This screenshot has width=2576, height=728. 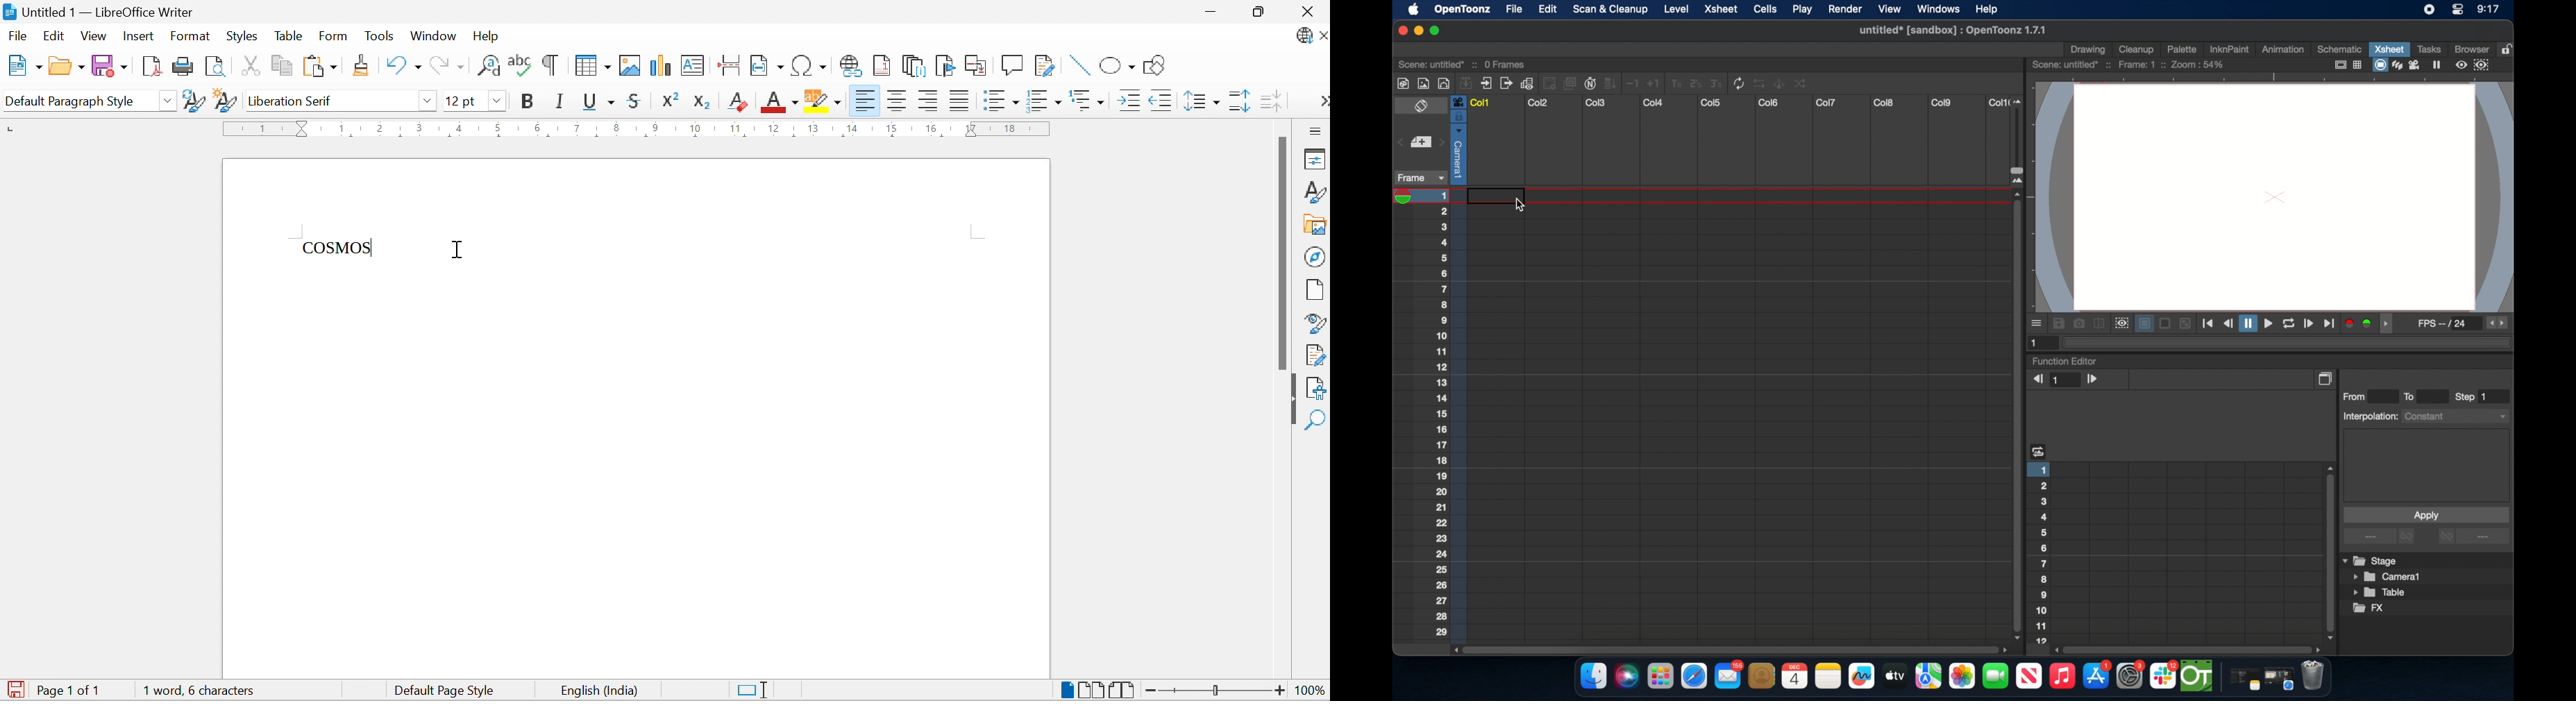 What do you see at coordinates (401, 66) in the screenshot?
I see `Undo` at bounding box center [401, 66].